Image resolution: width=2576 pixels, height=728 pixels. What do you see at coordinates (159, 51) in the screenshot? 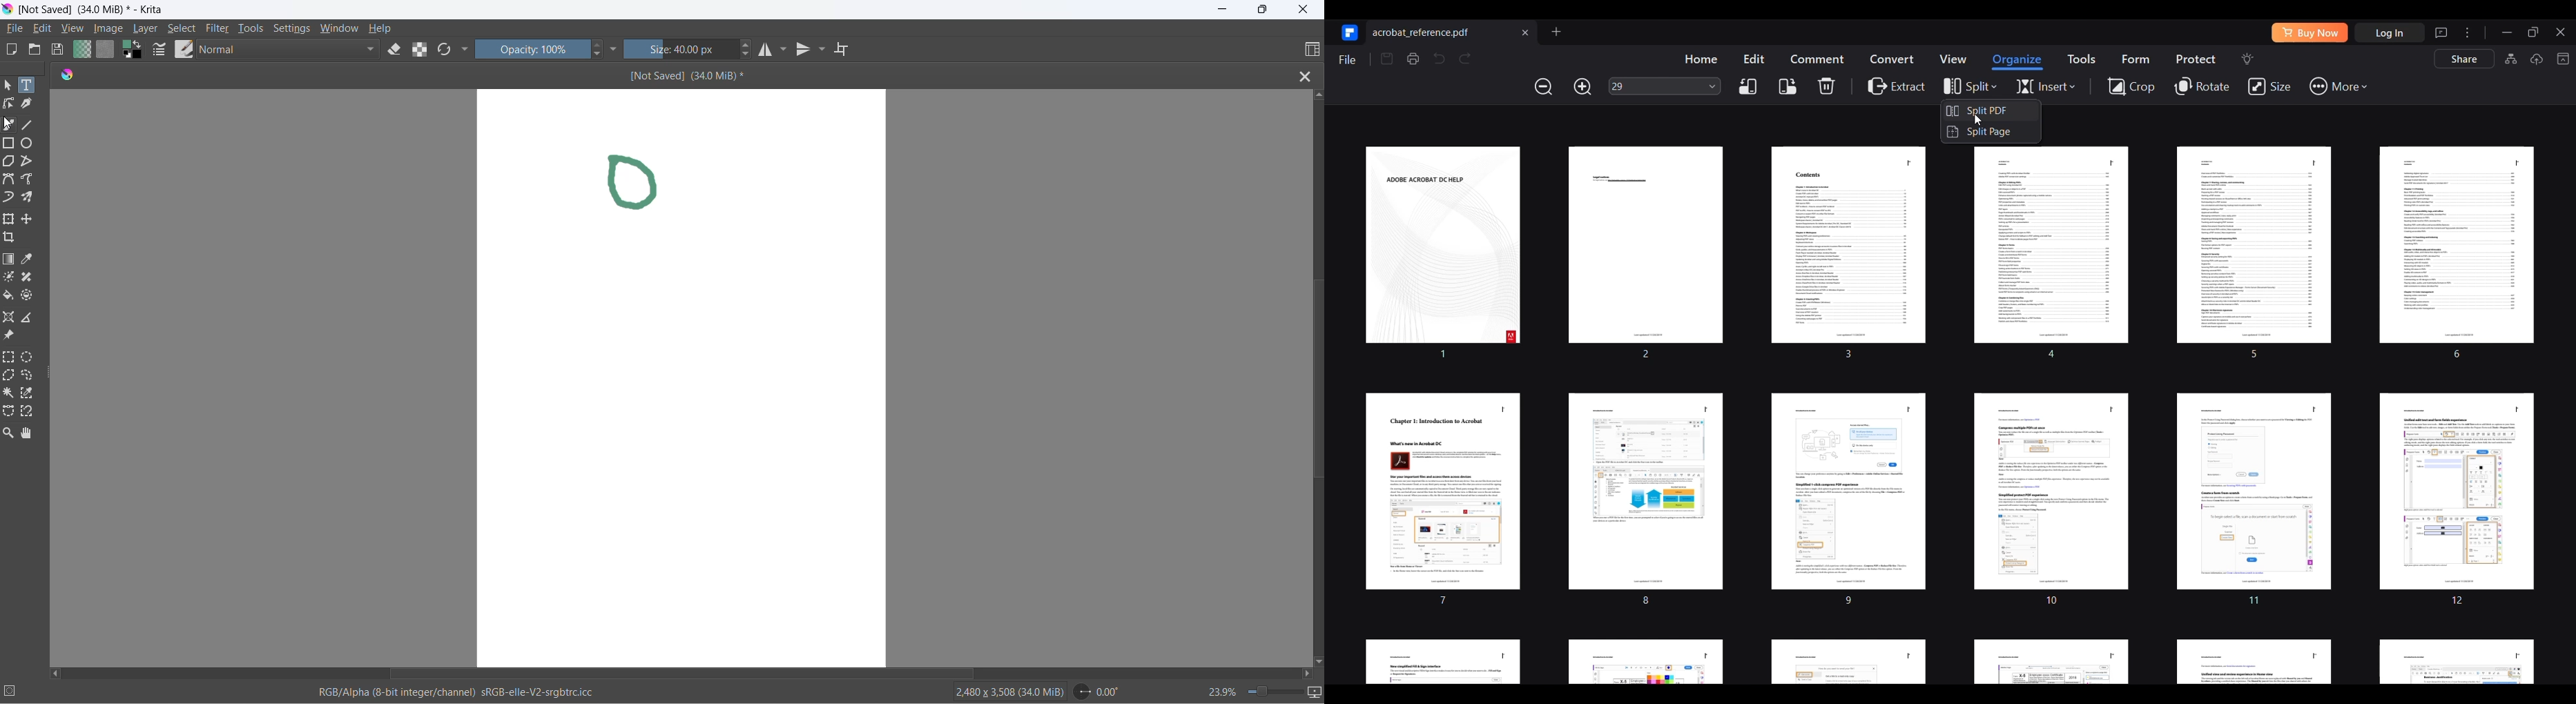
I see `brush settings` at bounding box center [159, 51].